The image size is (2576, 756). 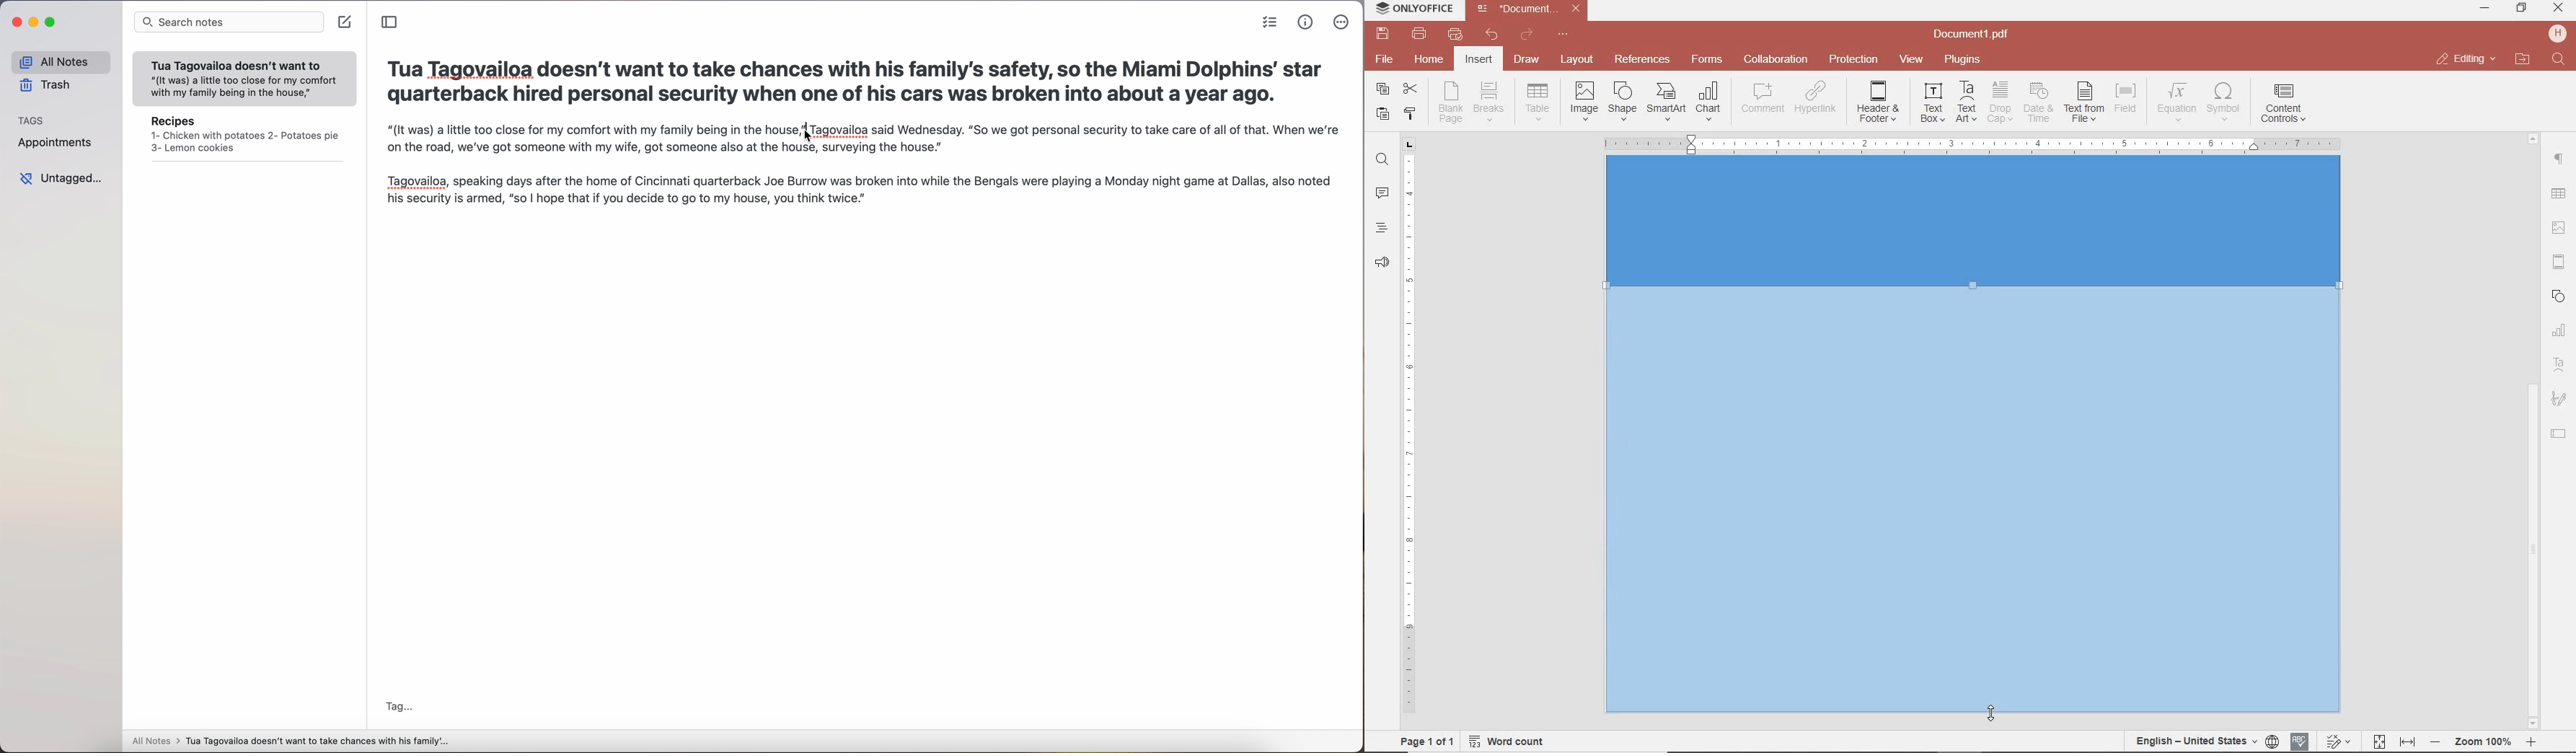 I want to click on all notes > Tua Tagovailoa doesn't want to take chances with his family', so click(x=291, y=742).